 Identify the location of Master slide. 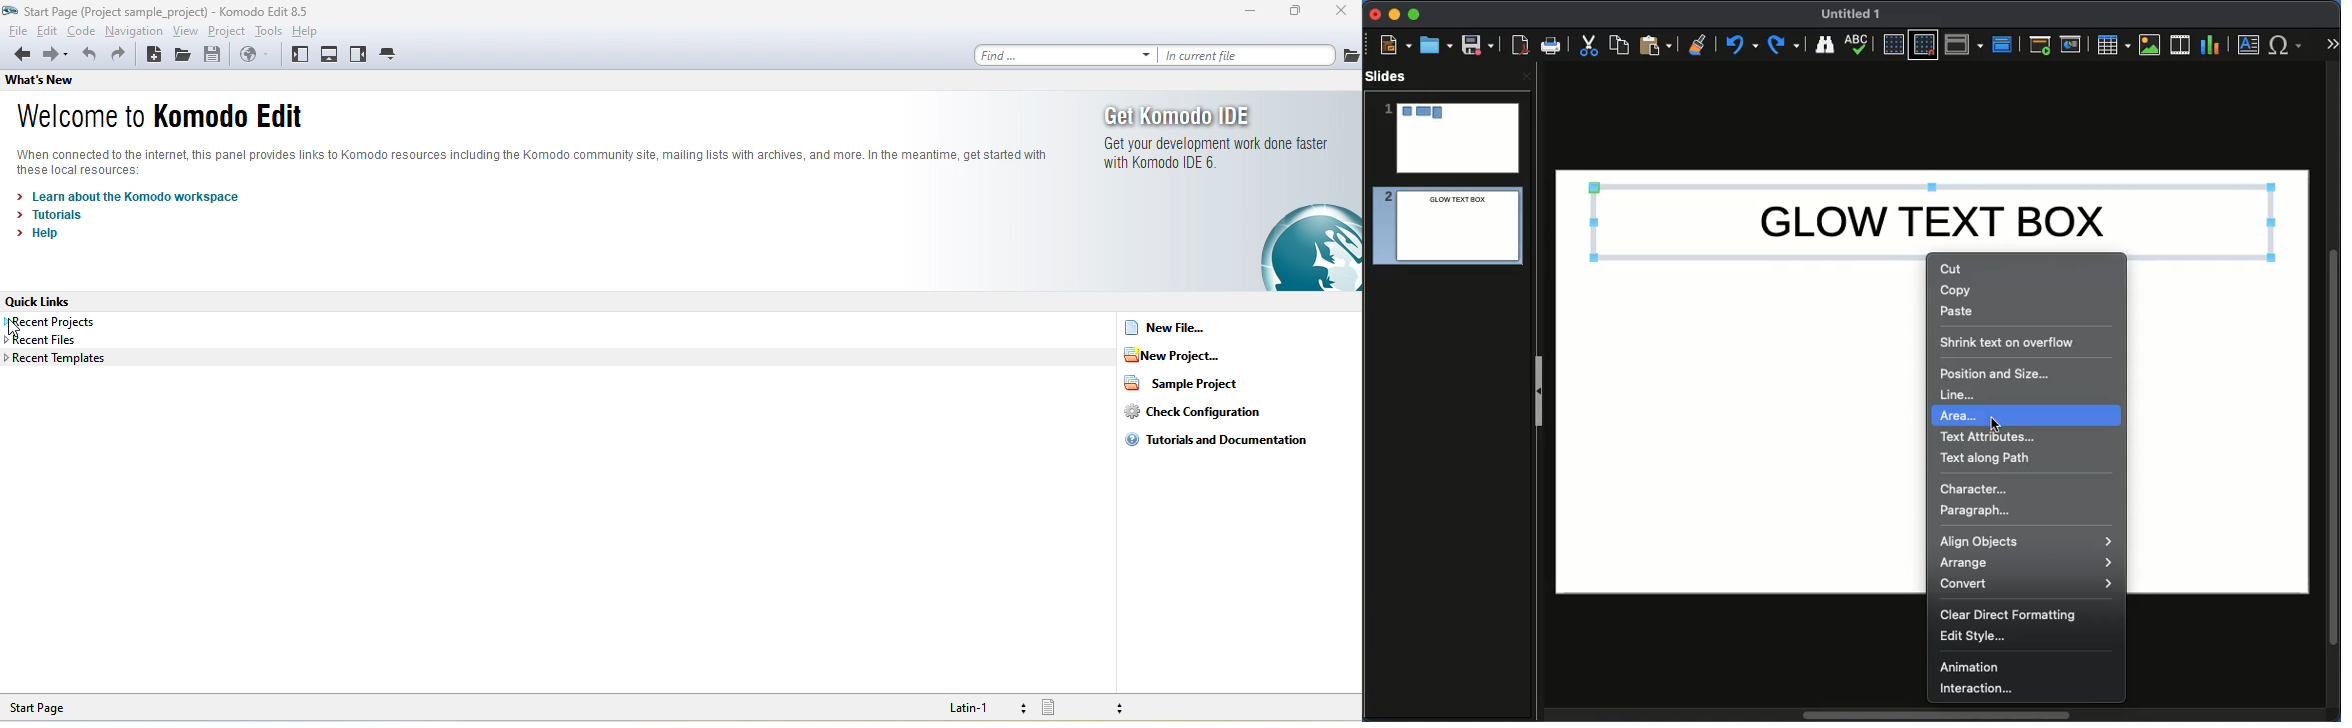
(2005, 44).